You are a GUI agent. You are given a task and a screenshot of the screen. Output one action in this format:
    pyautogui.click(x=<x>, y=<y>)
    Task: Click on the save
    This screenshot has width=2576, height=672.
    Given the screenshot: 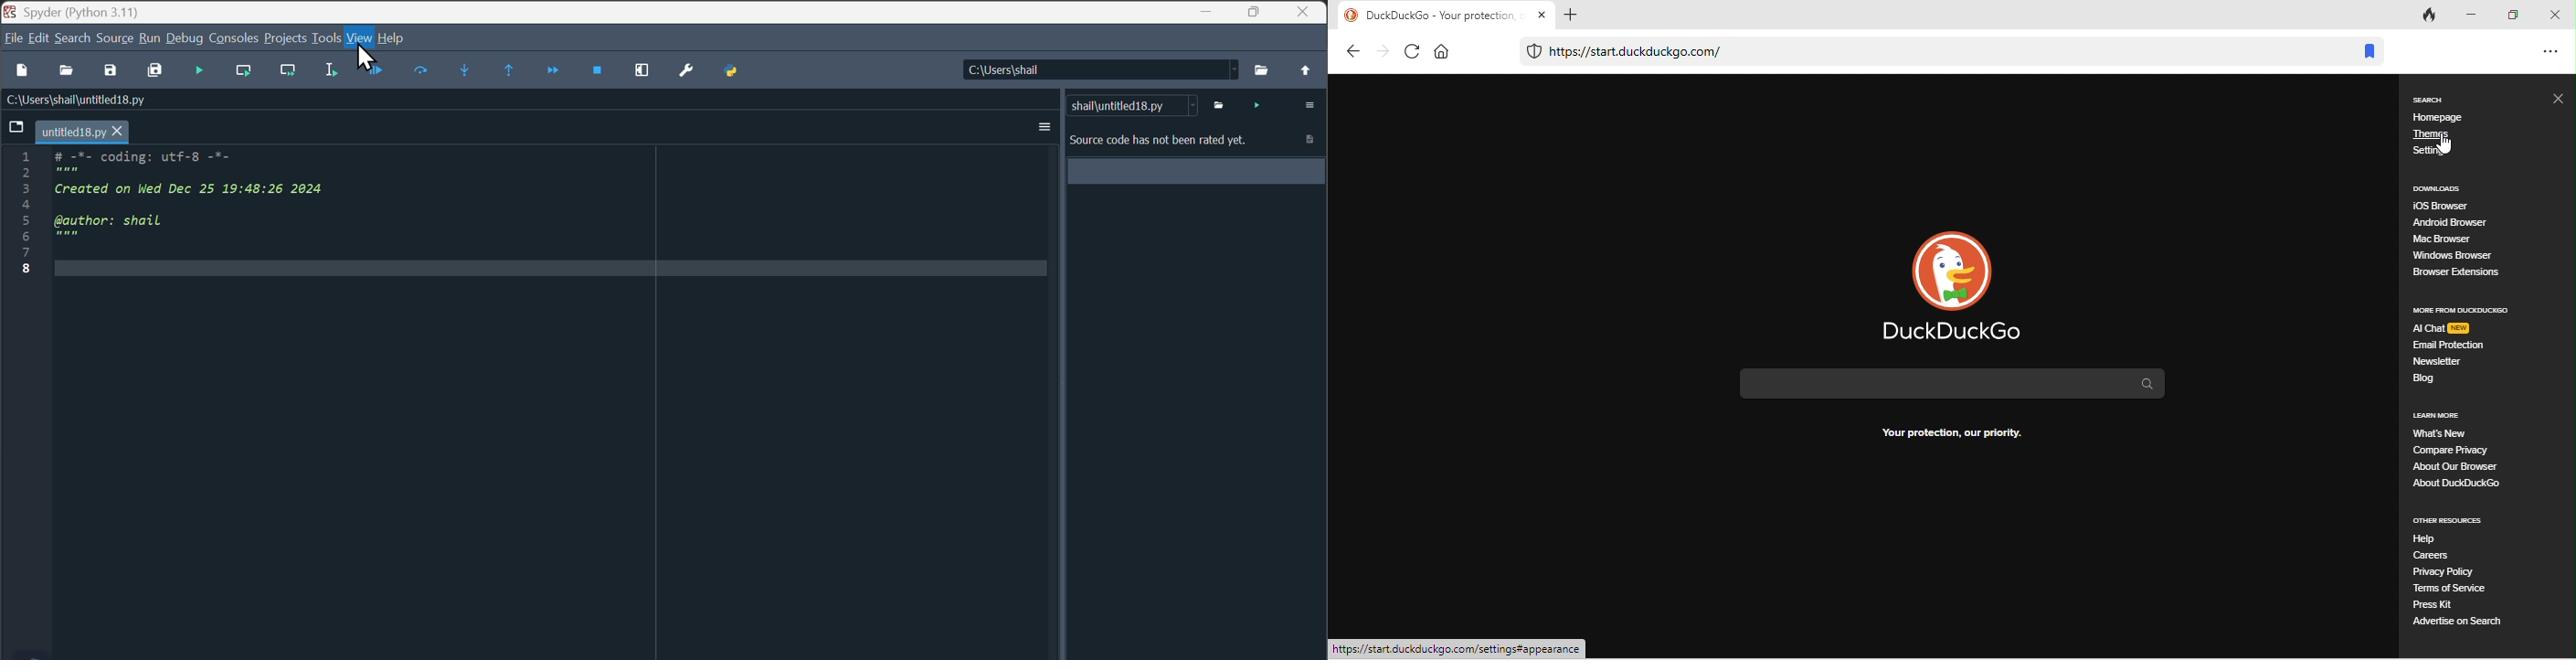 What is the action you would take?
    pyautogui.click(x=115, y=72)
    